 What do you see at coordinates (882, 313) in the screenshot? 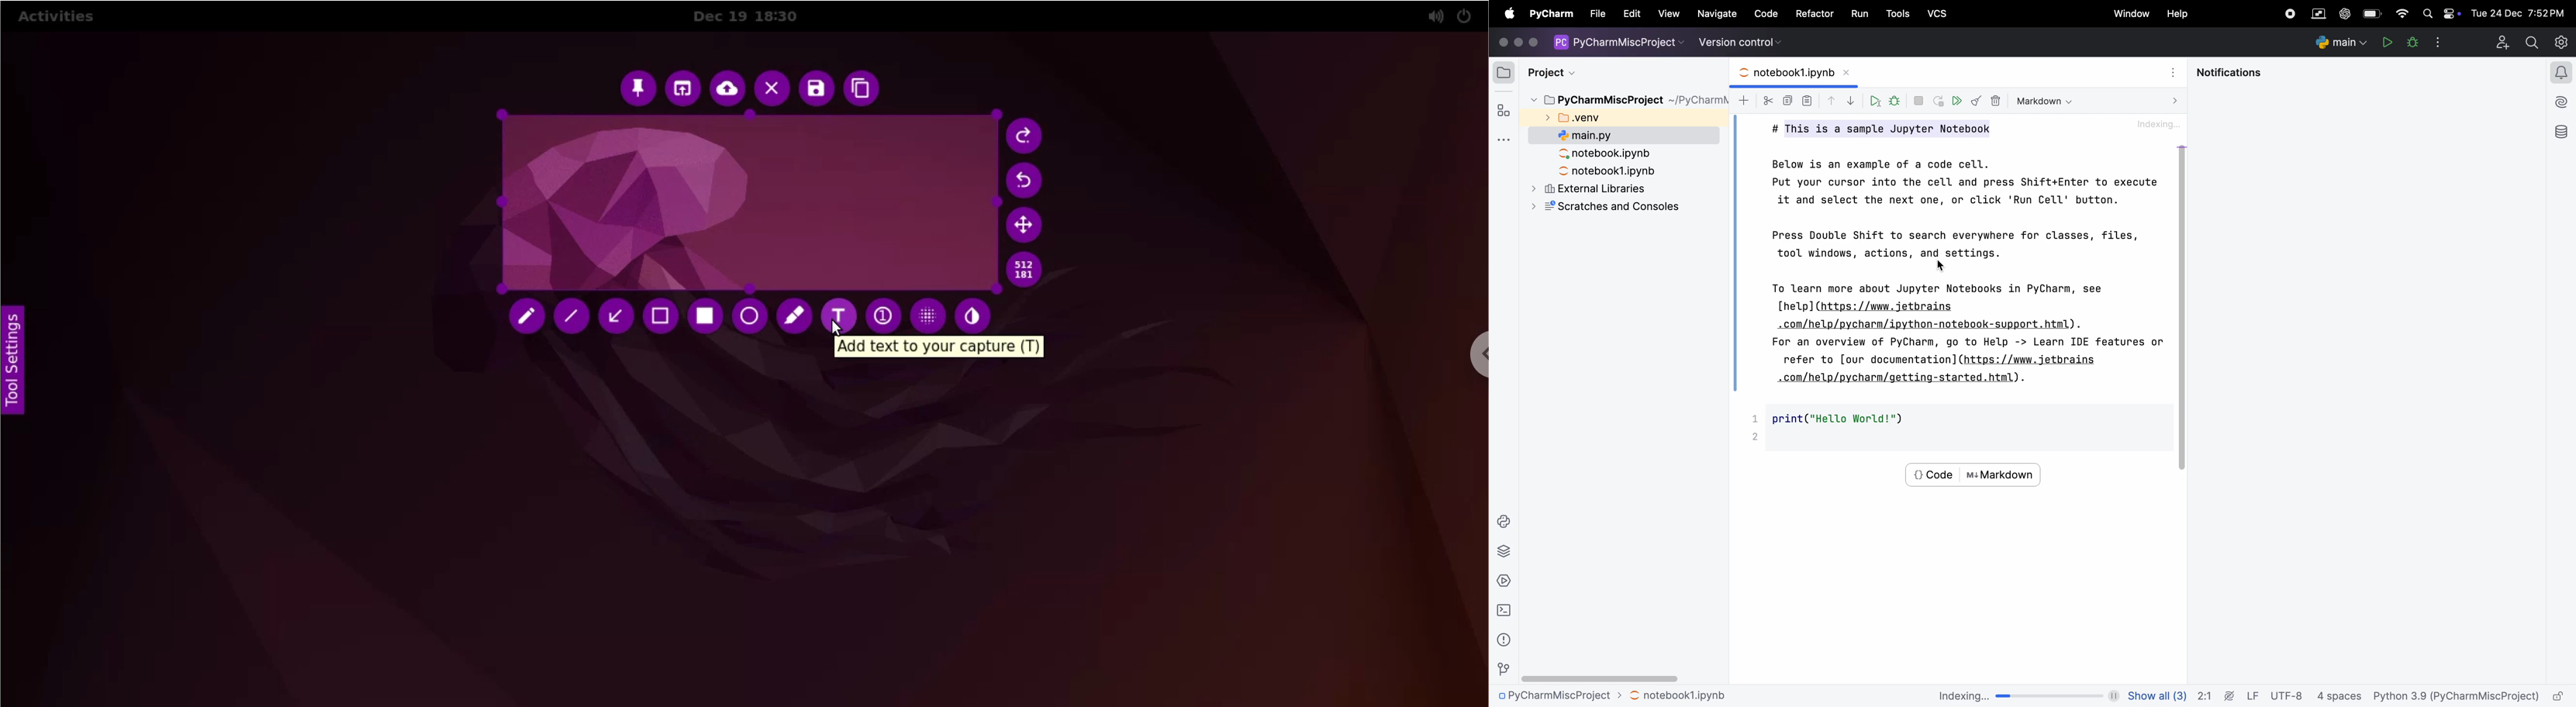
I see `auto increment value` at bounding box center [882, 313].